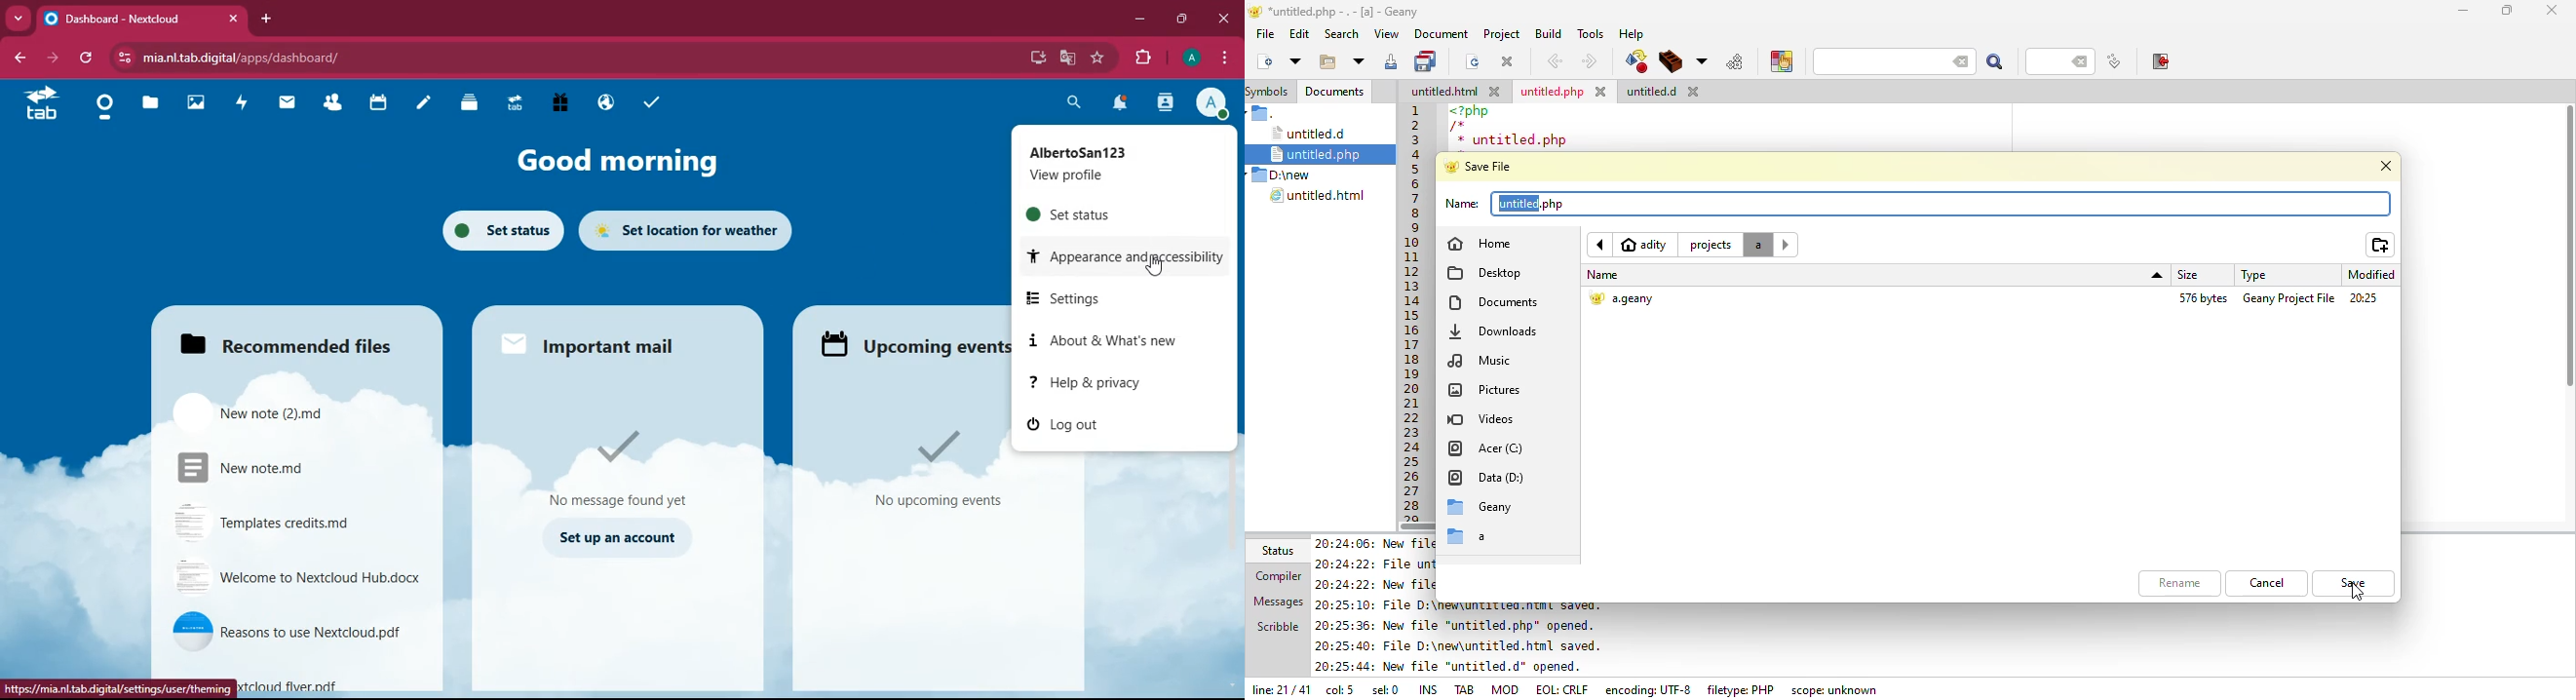 The height and width of the screenshot is (700, 2576). Describe the element at coordinates (382, 108) in the screenshot. I see `calendar` at that location.